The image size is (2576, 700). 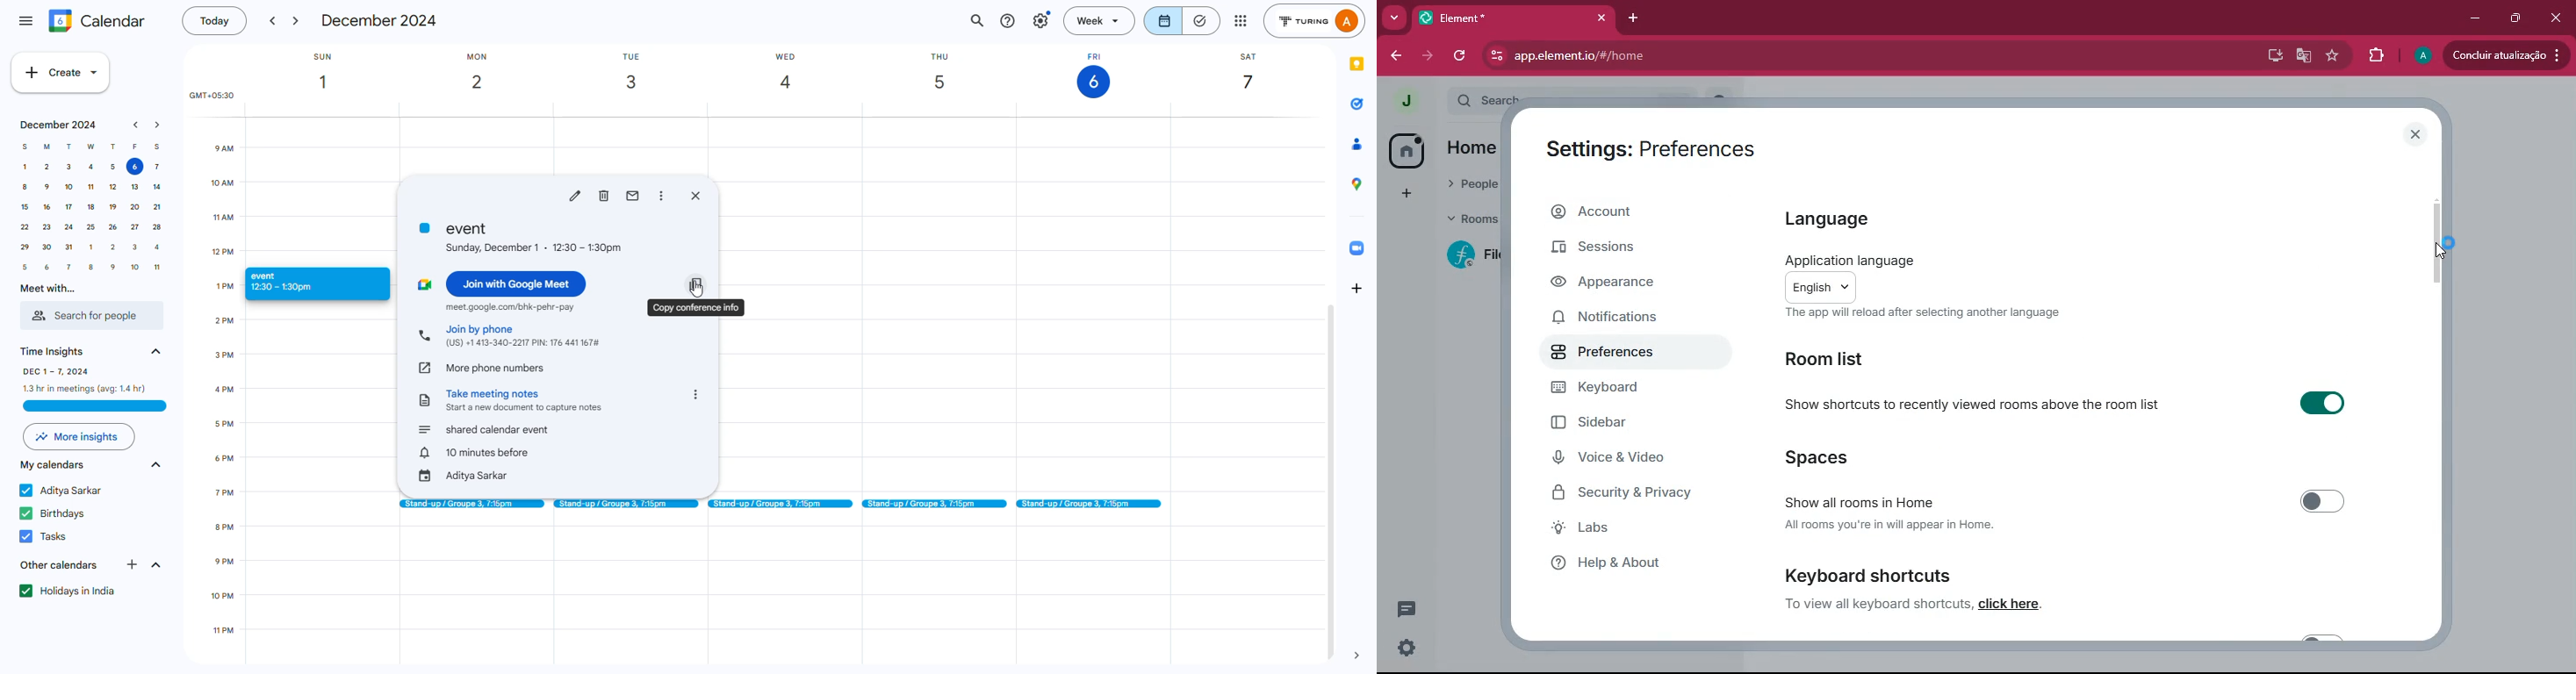 What do you see at coordinates (1009, 22) in the screenshot?
I see `?` at bounding box center [1009, 22].